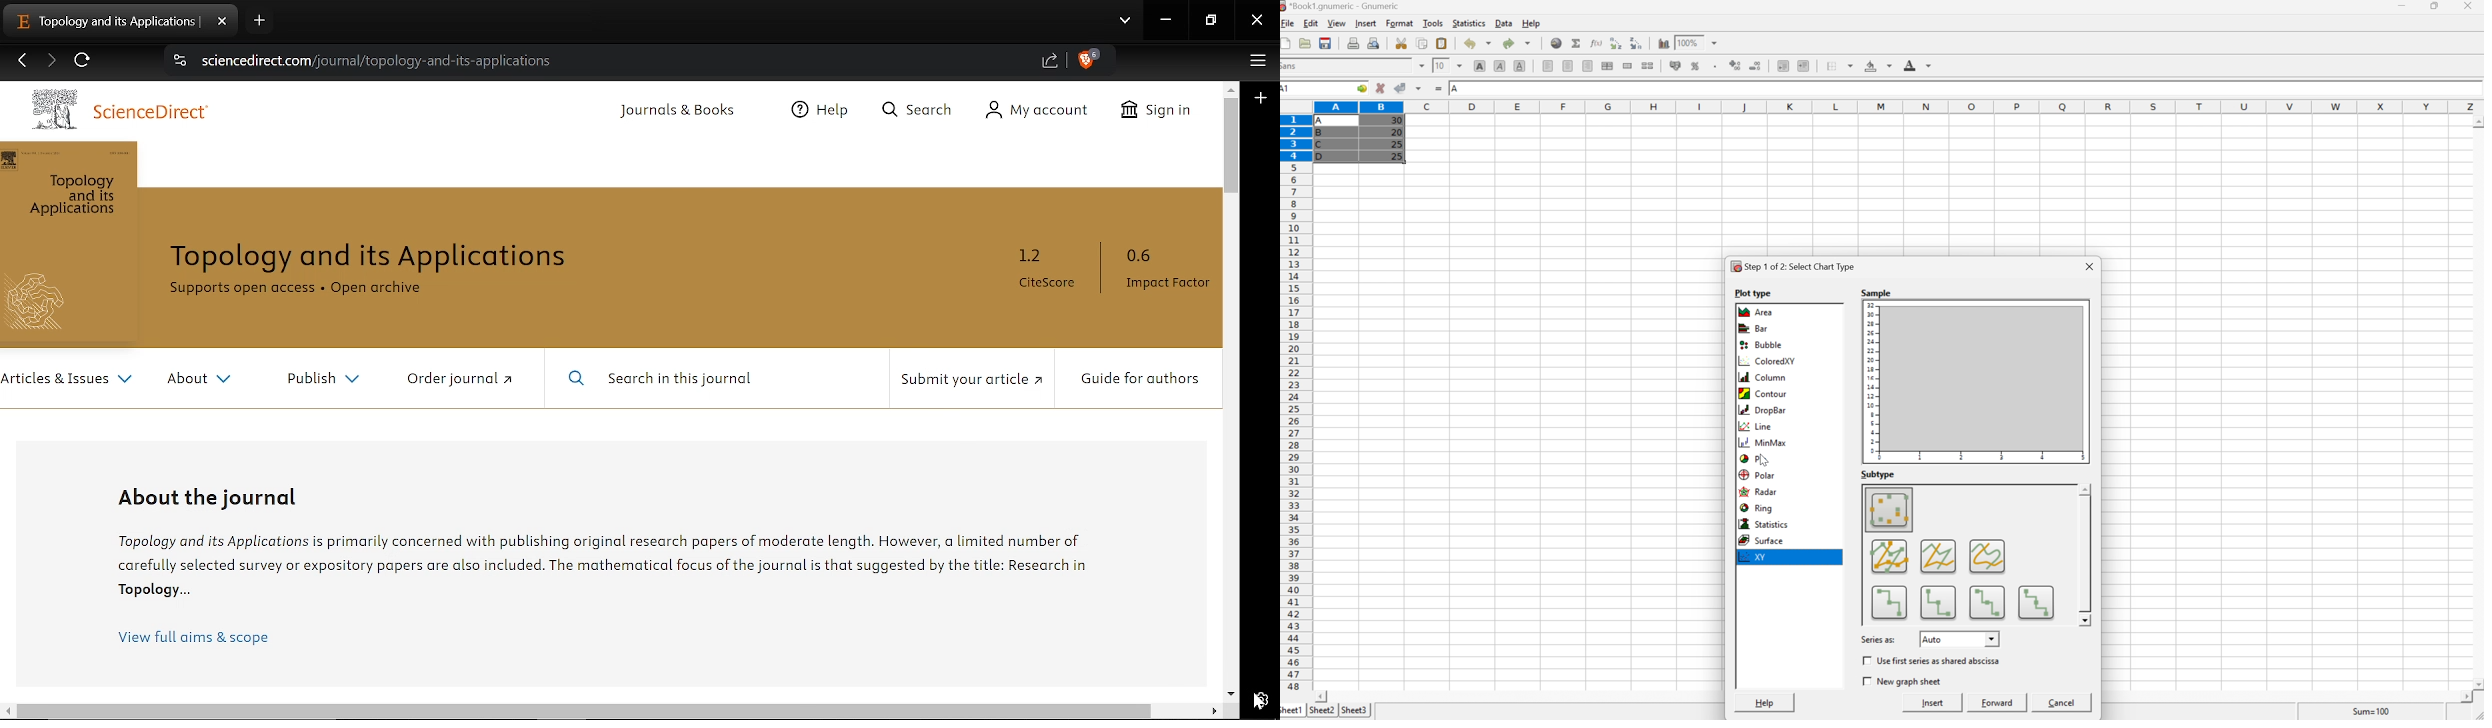 The height and width of the screenshot is (728, 2492). I want to click on Sample, so click(1878, 292).